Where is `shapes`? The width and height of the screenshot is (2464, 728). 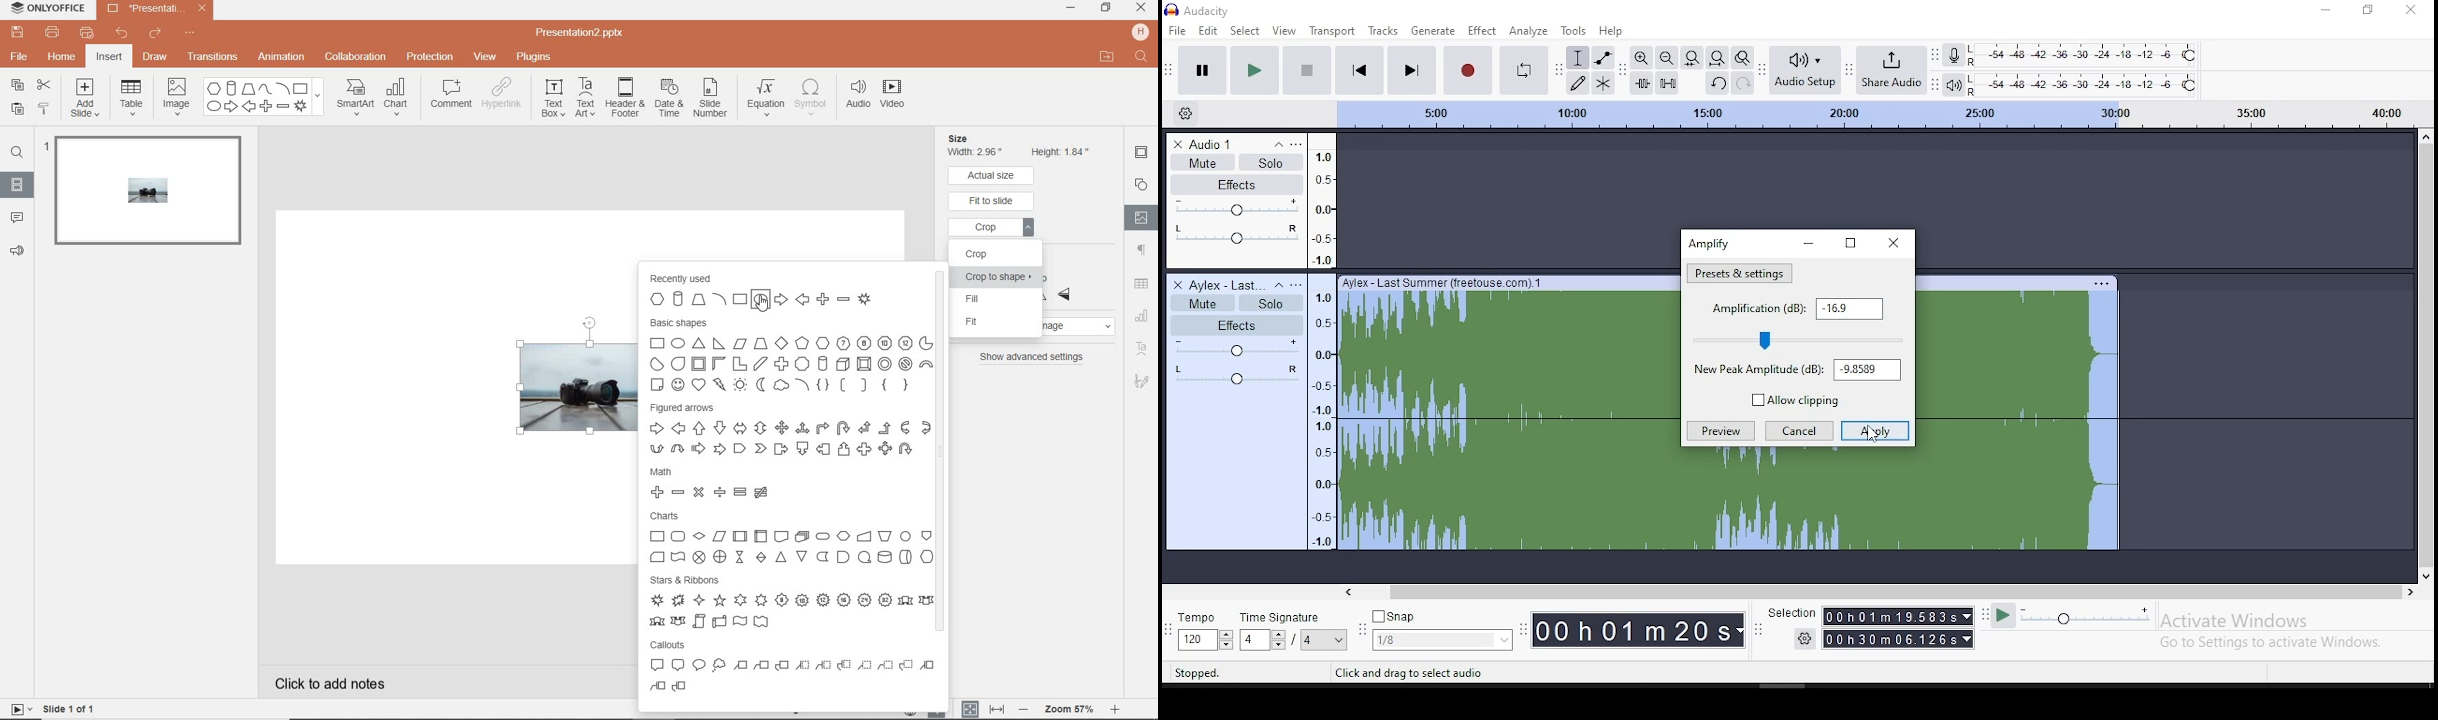
shapes is located at coordinates (1141, 183).